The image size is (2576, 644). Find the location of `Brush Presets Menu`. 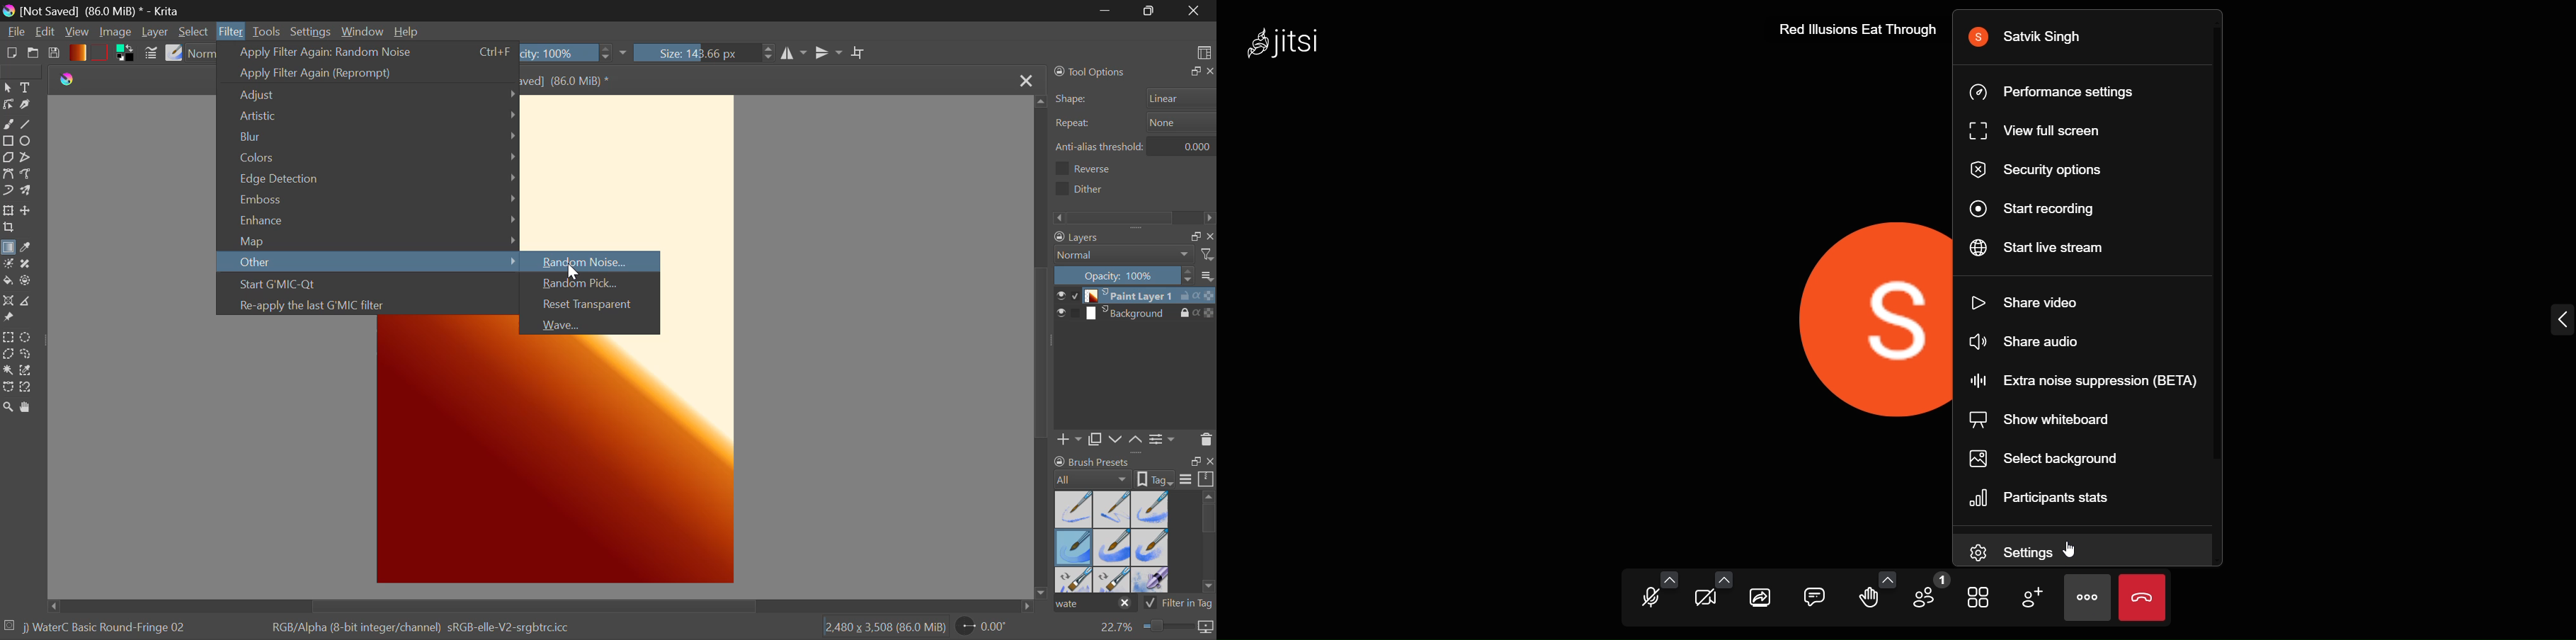

Brush Presets Menu is located at coordinates (1112, 541).